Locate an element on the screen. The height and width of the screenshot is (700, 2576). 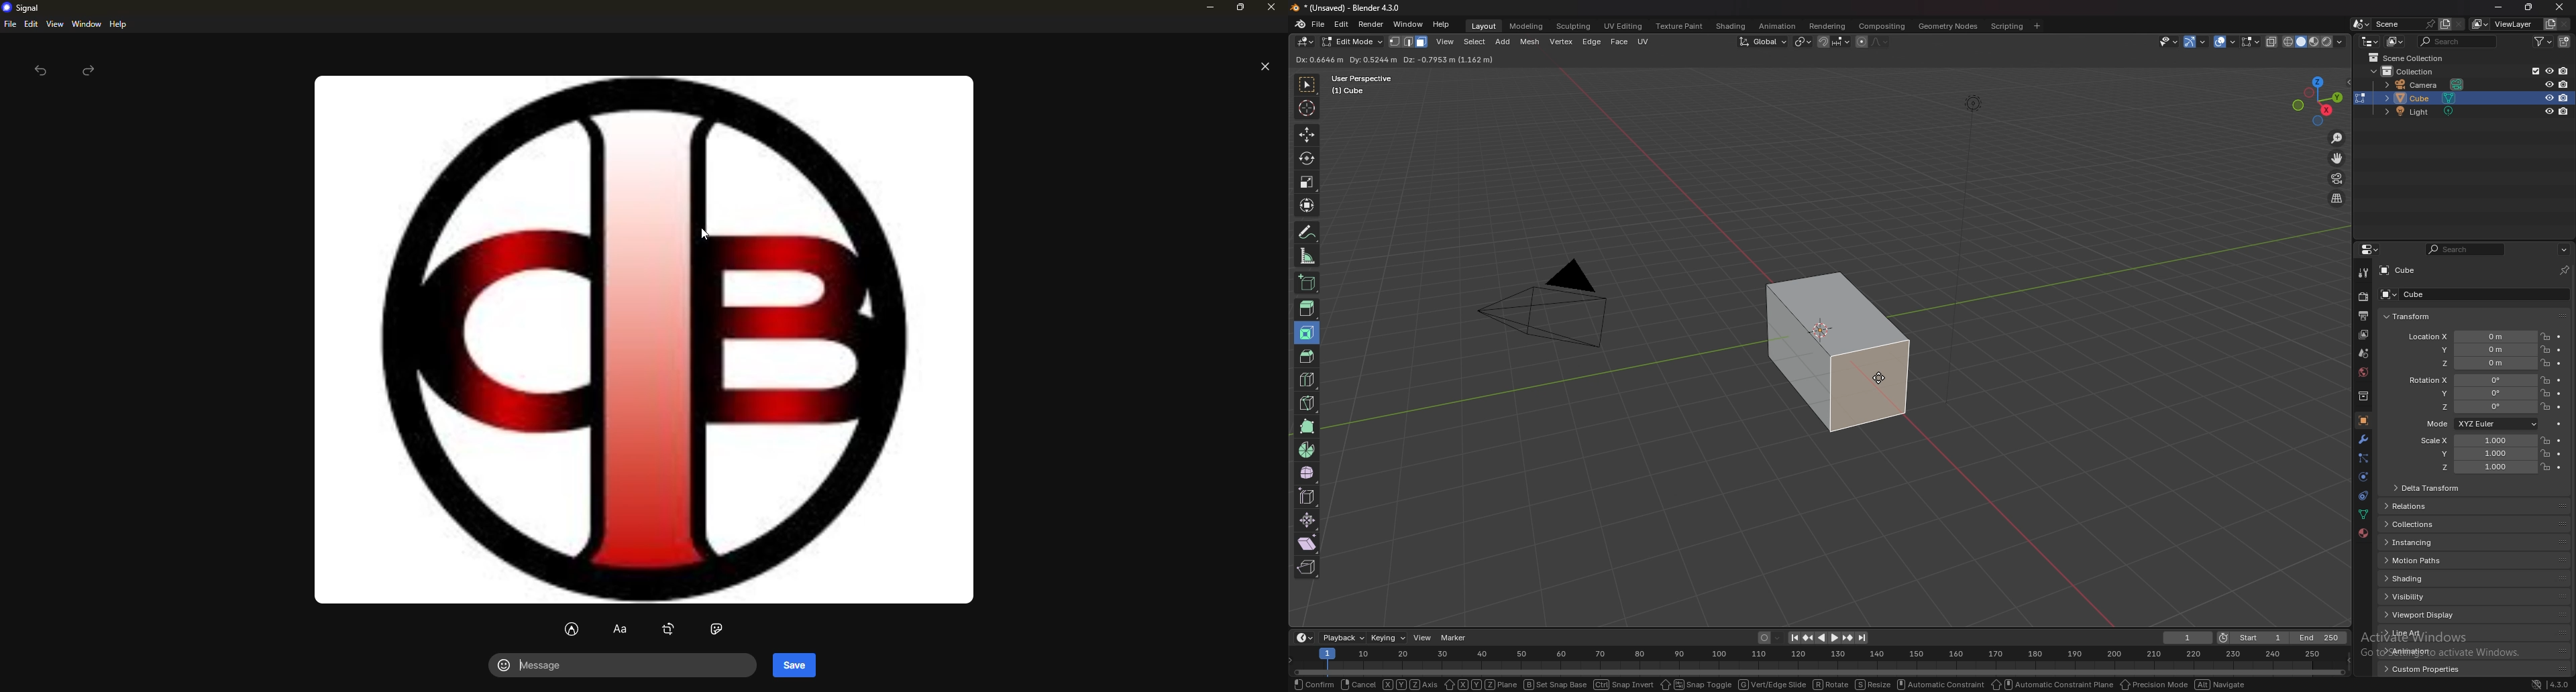
lock is located at coordinates (2545, 336).